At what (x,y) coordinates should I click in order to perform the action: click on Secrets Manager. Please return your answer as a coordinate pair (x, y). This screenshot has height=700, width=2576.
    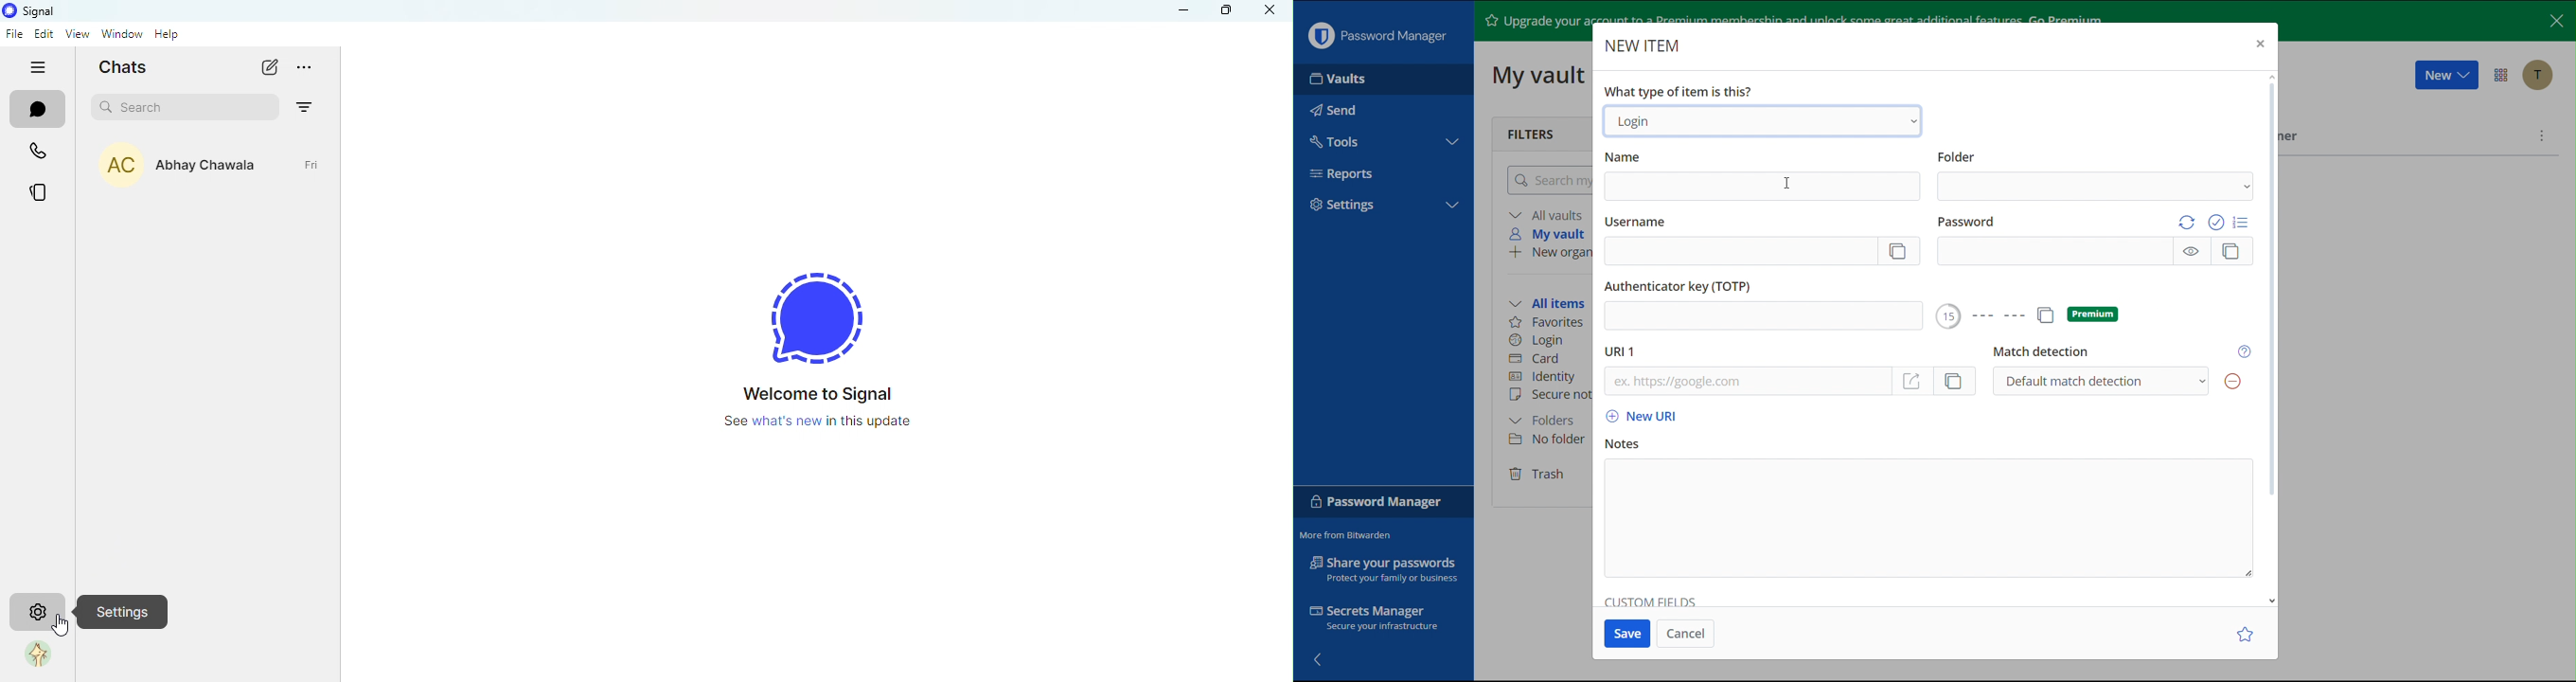
    Looking at the image, I should click on (1380, 619).